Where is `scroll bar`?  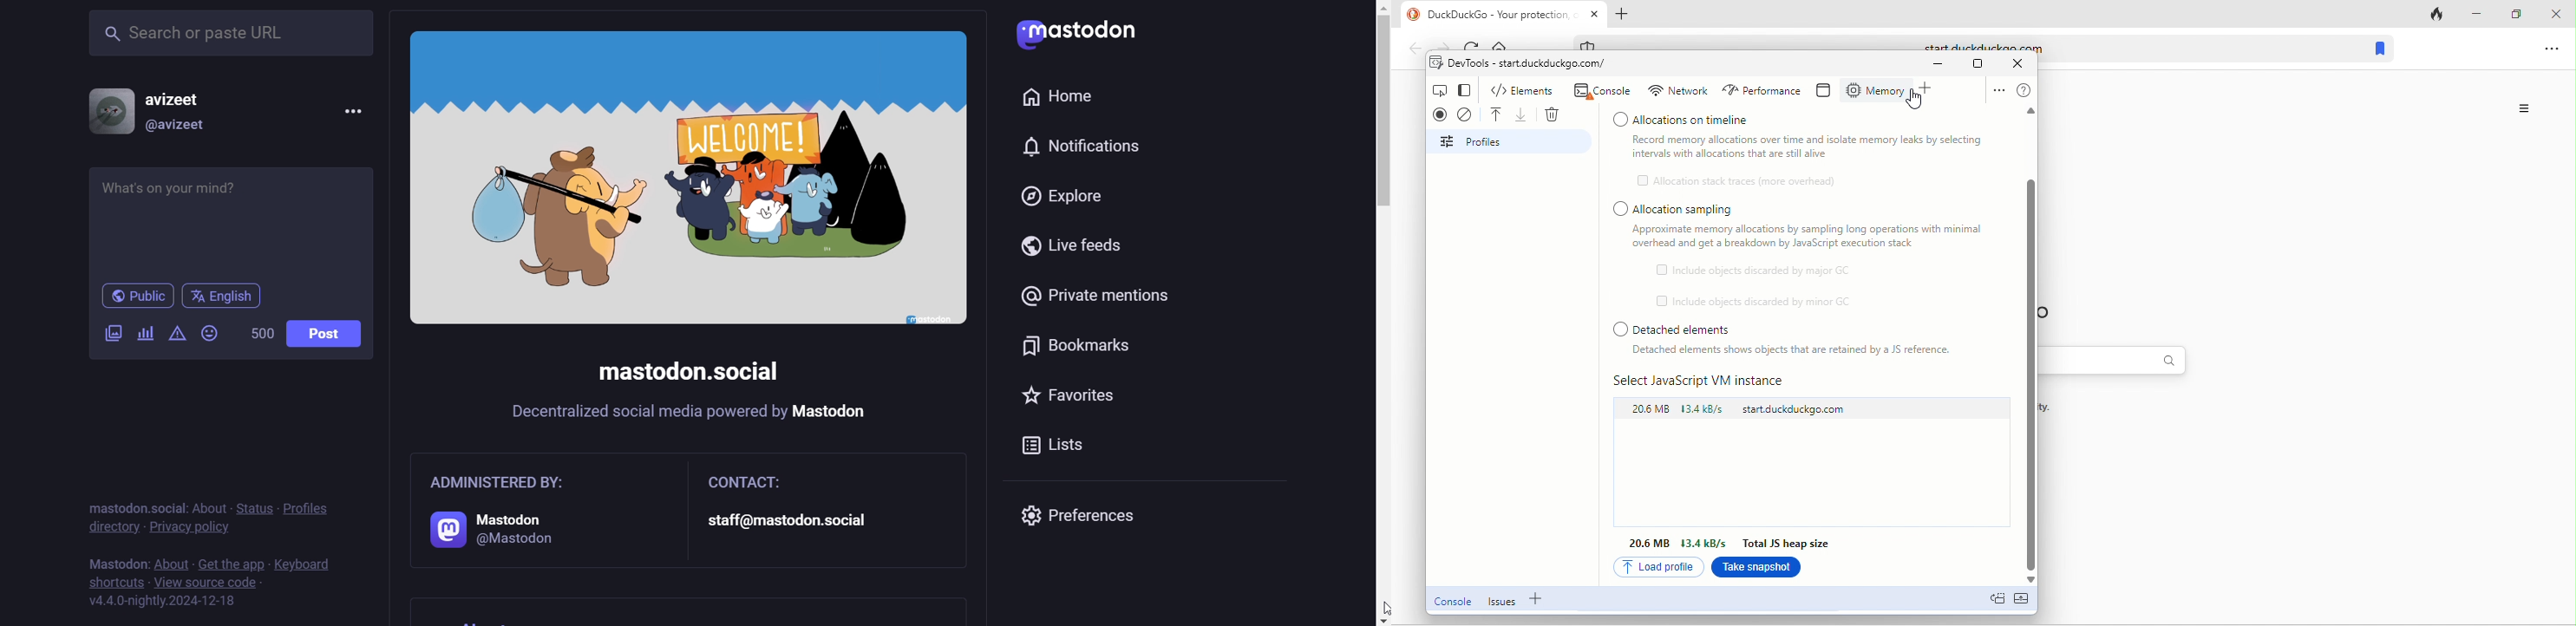 scroll bar is located at coordinates (1377, 377).